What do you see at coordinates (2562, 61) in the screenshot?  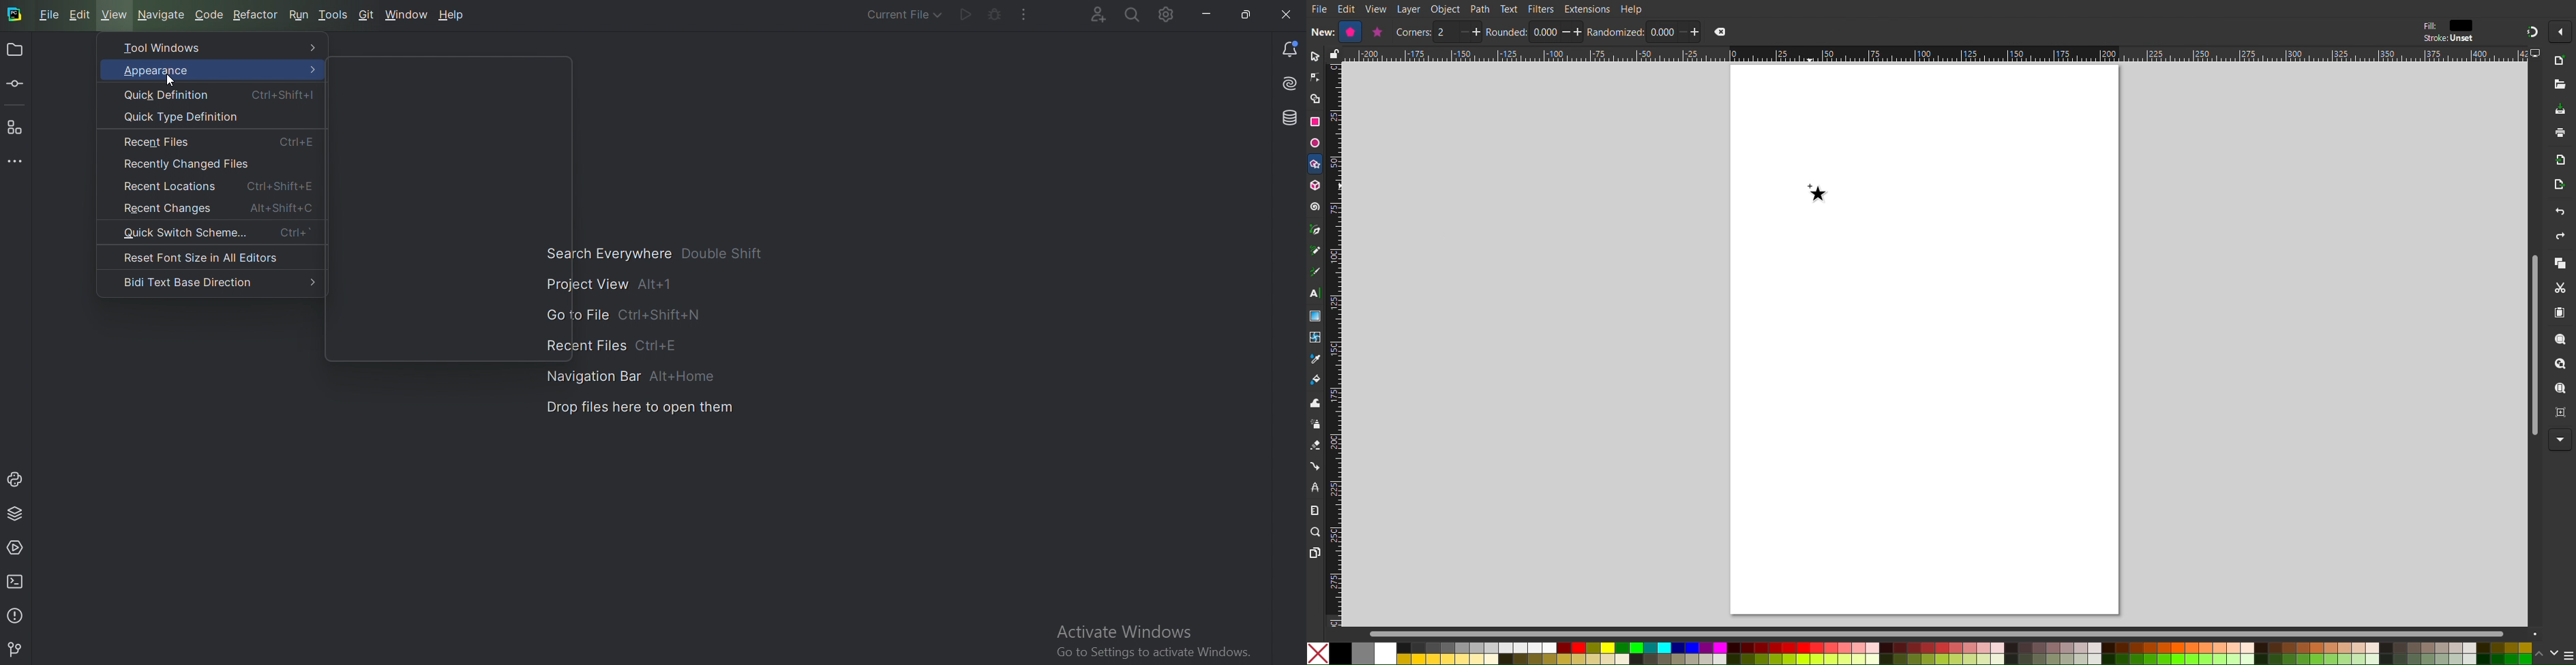 I see `New` at bounding box center [2562, 61].